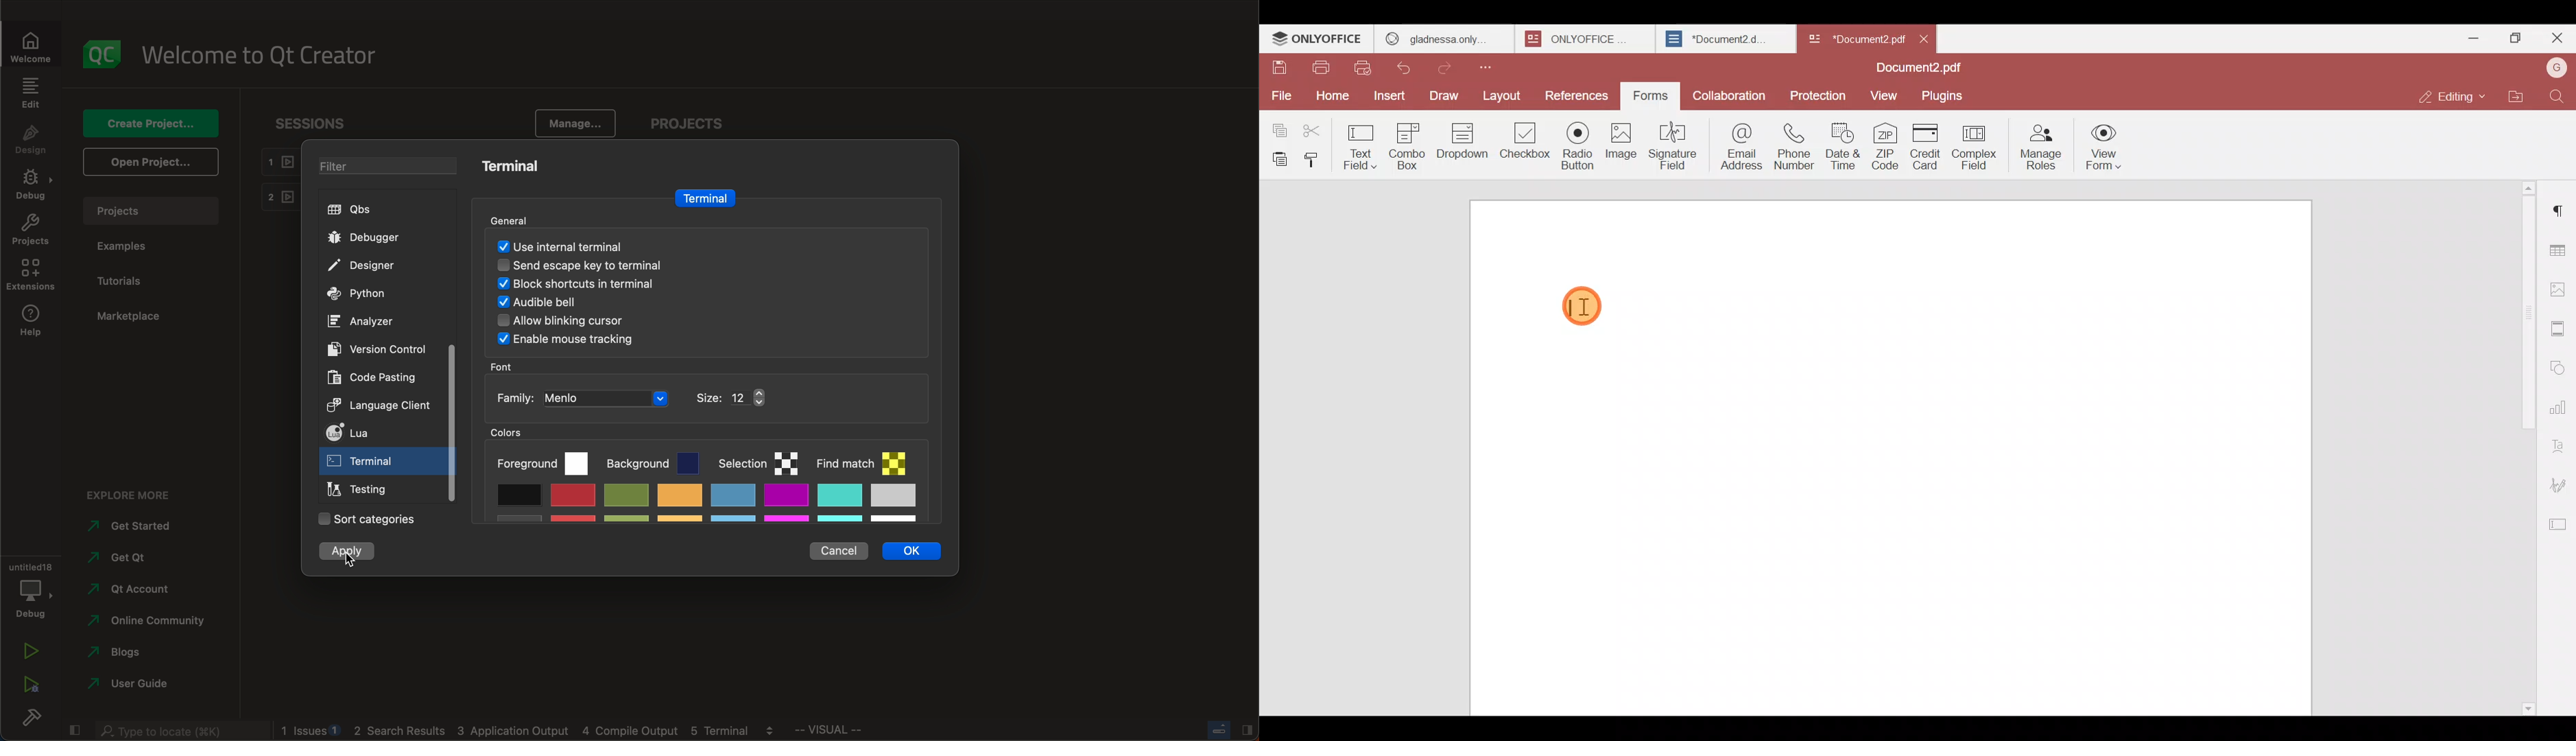  Describe the element at coordinates (1317, 126) in the screenshot. I see `Cut` at that location.